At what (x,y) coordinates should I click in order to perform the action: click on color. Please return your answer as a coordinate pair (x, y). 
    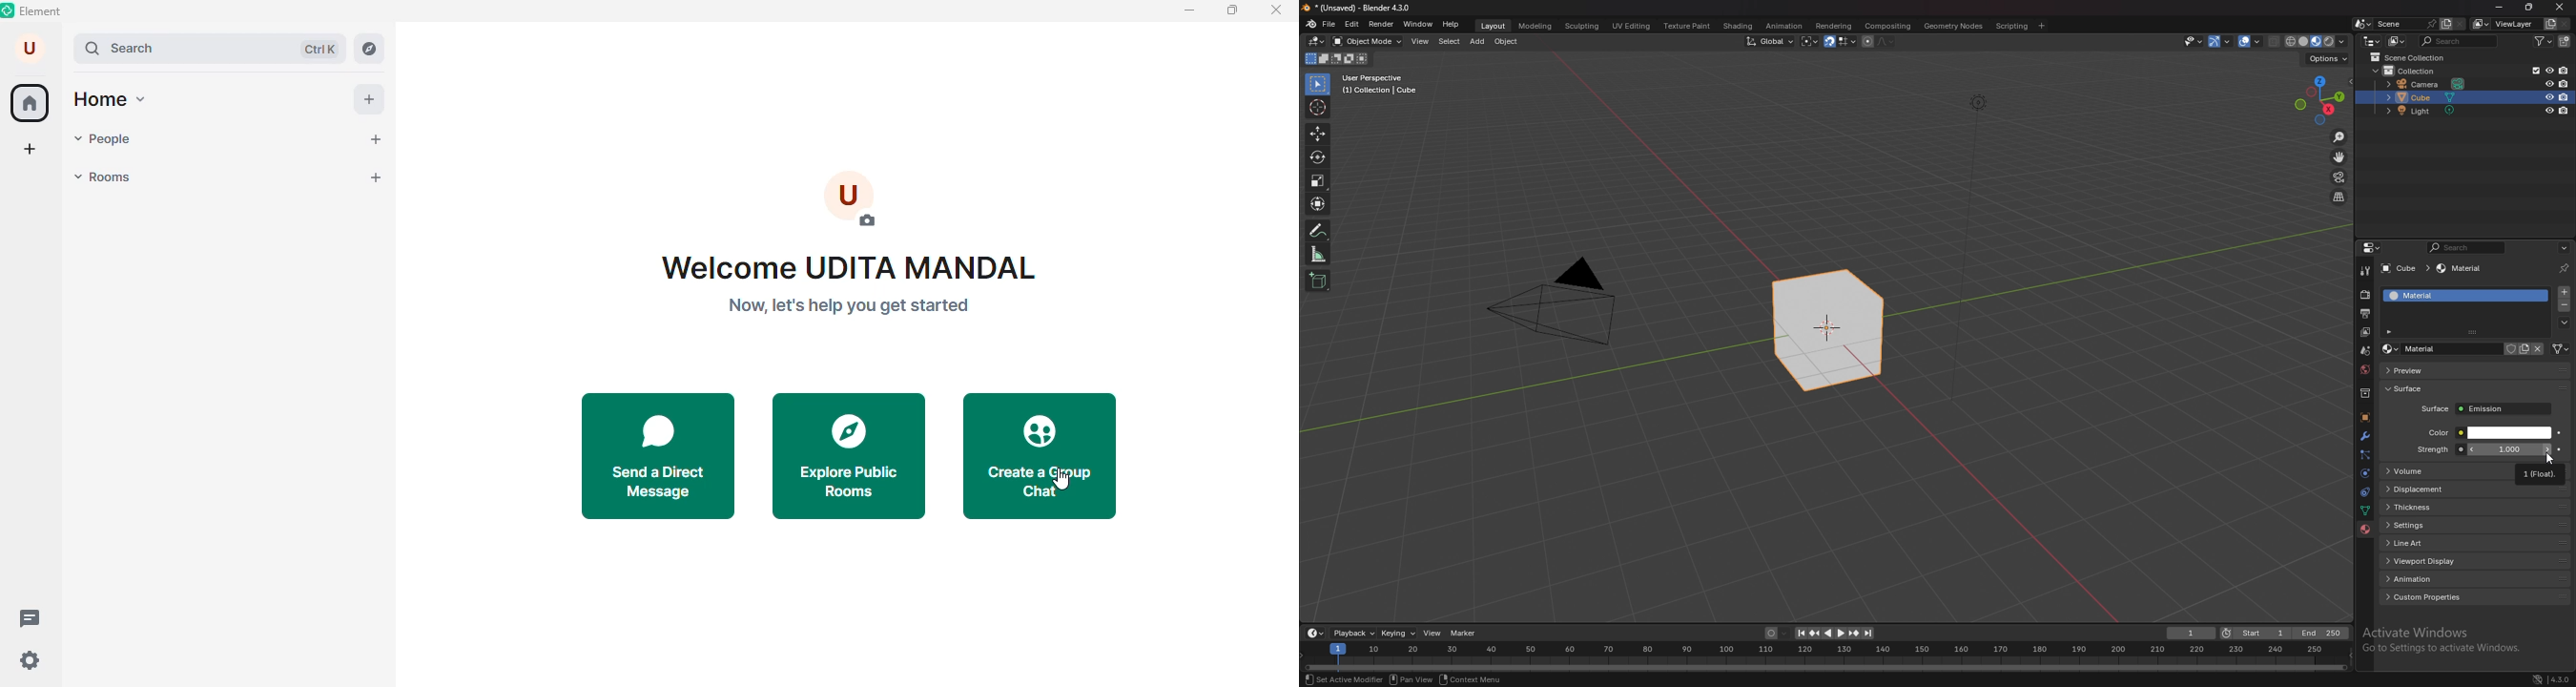
    Looking at the image, I should click on (2489, 433).